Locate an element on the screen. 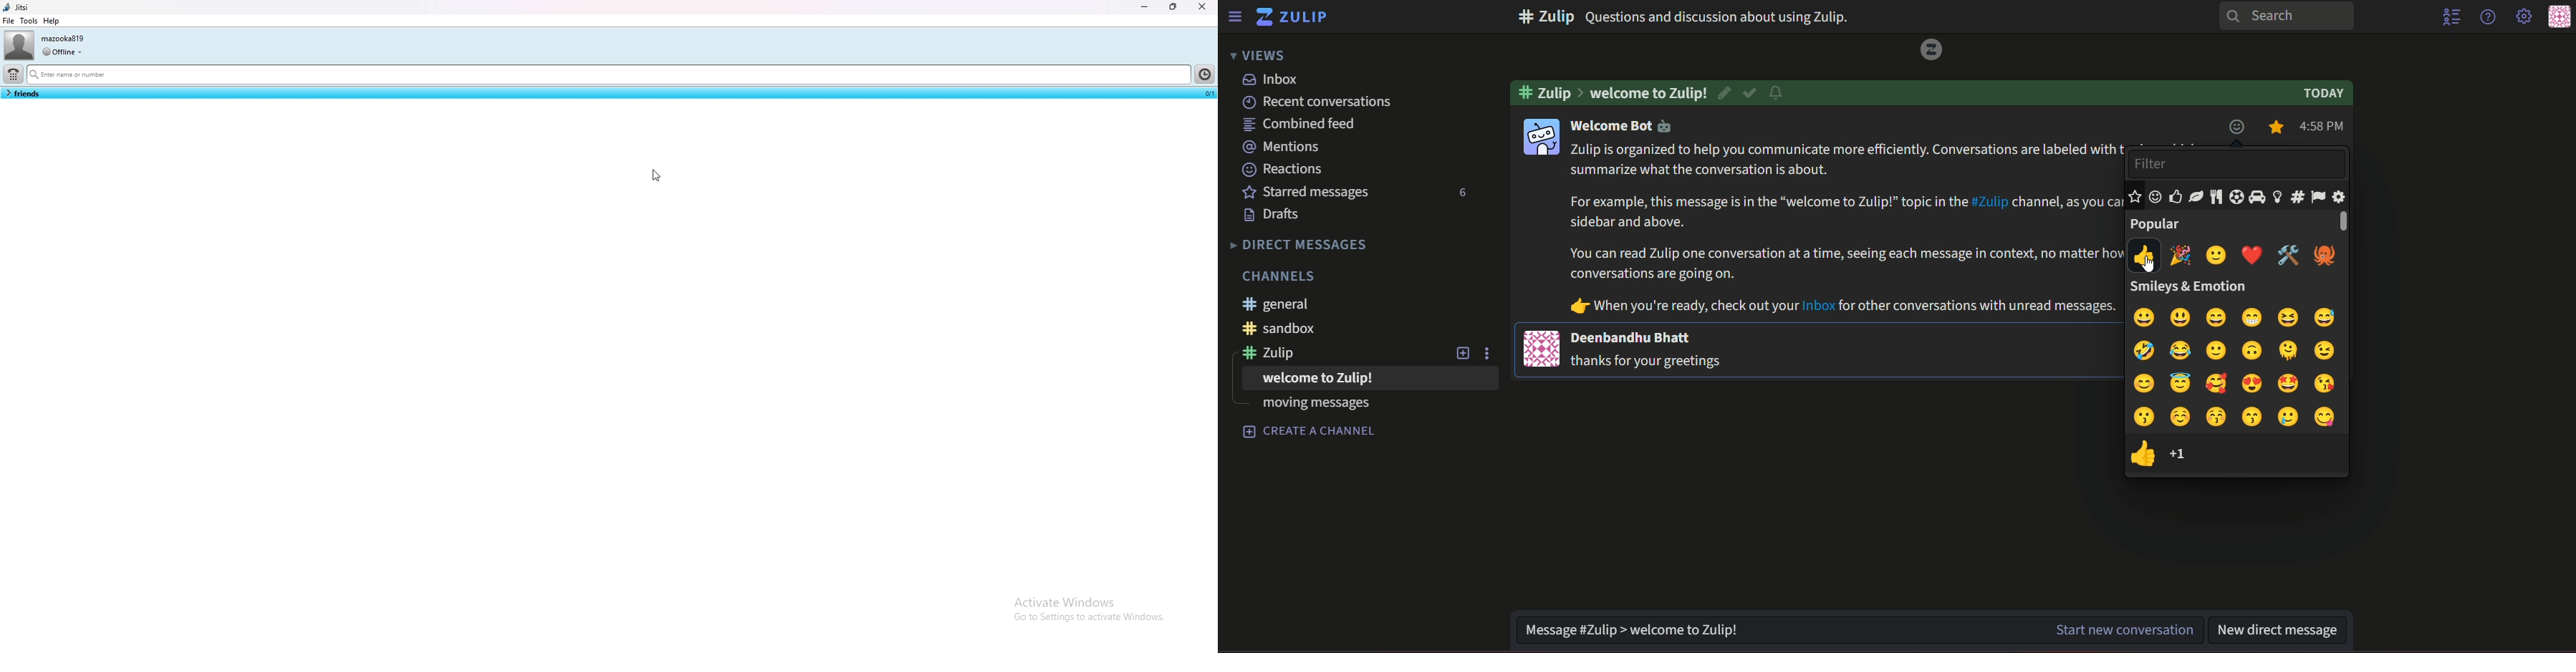 Image resolution: width=2576 pixels, height=672 pixels. Moving messages is located at coordinates (1313, 405).